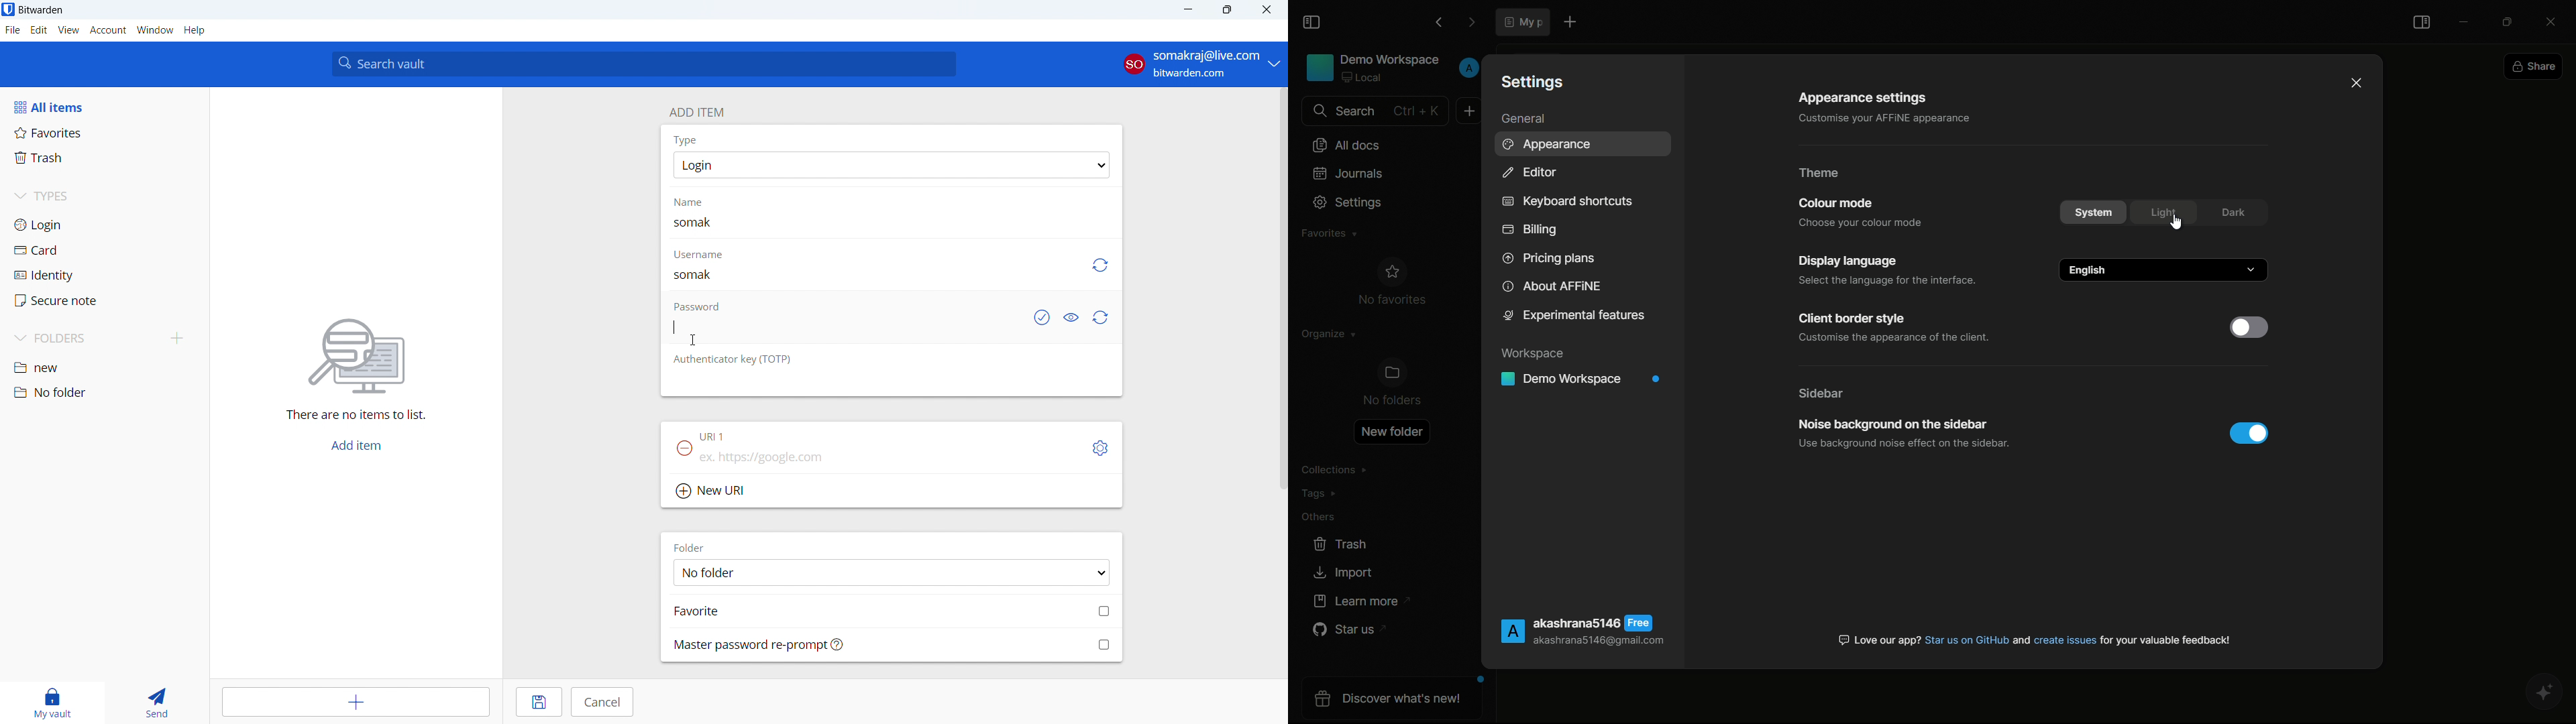  I want to click on Settings, so click(1535, 80).